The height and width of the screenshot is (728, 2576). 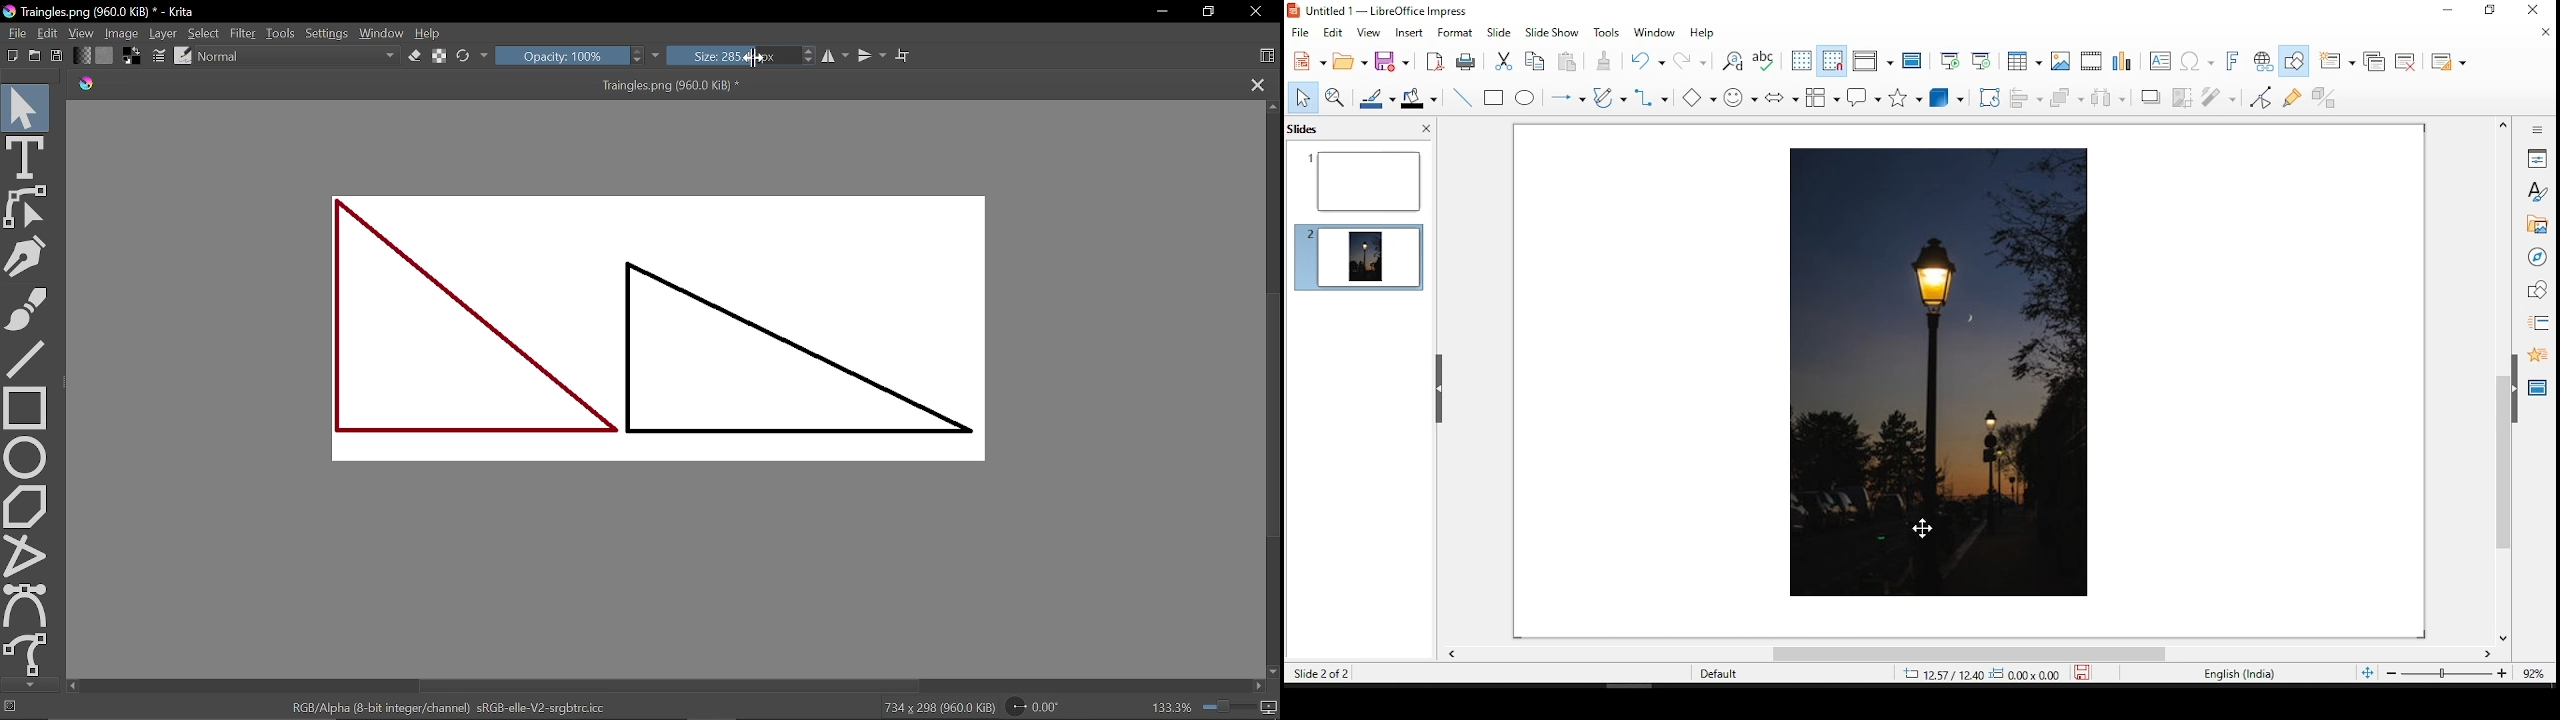 What do you see at coordinates (1455, 33) in the screenshot?
I see `format` at bounding box center [1455, 33].